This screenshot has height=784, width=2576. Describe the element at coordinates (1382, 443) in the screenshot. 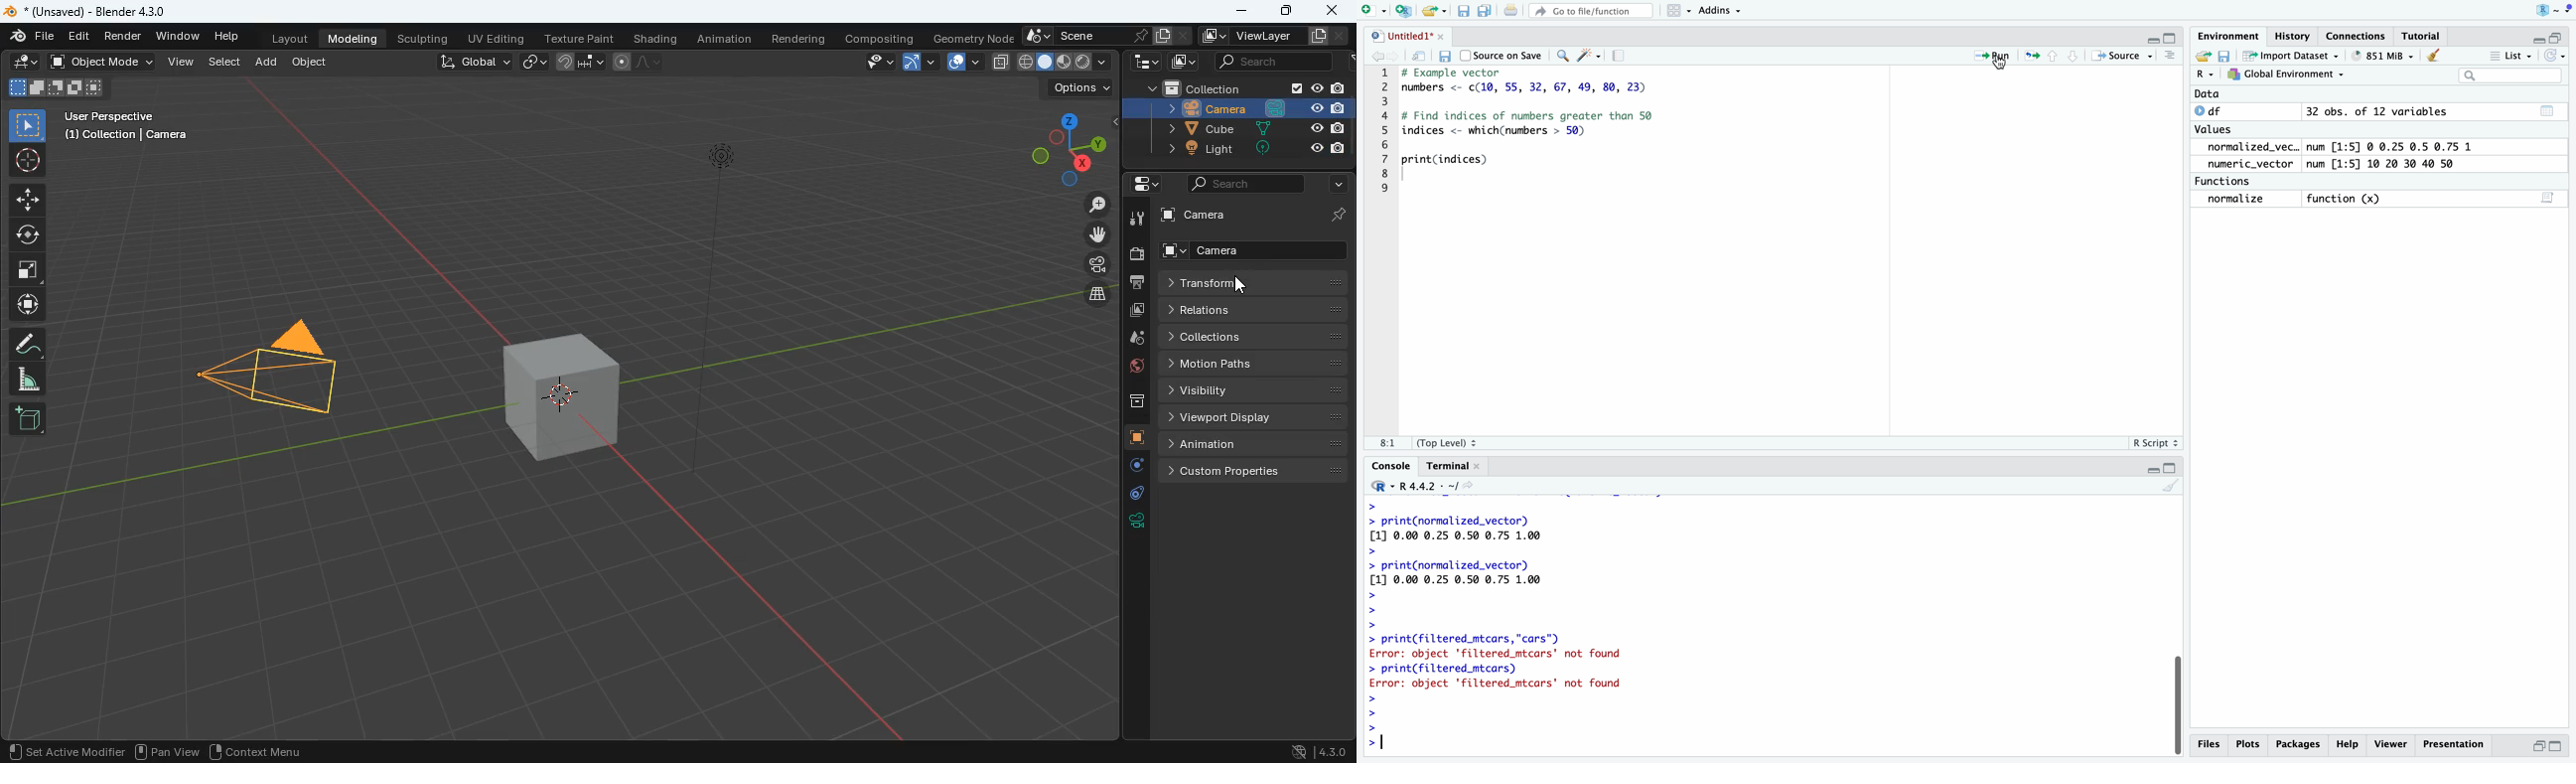

I see `1:1` at that location.